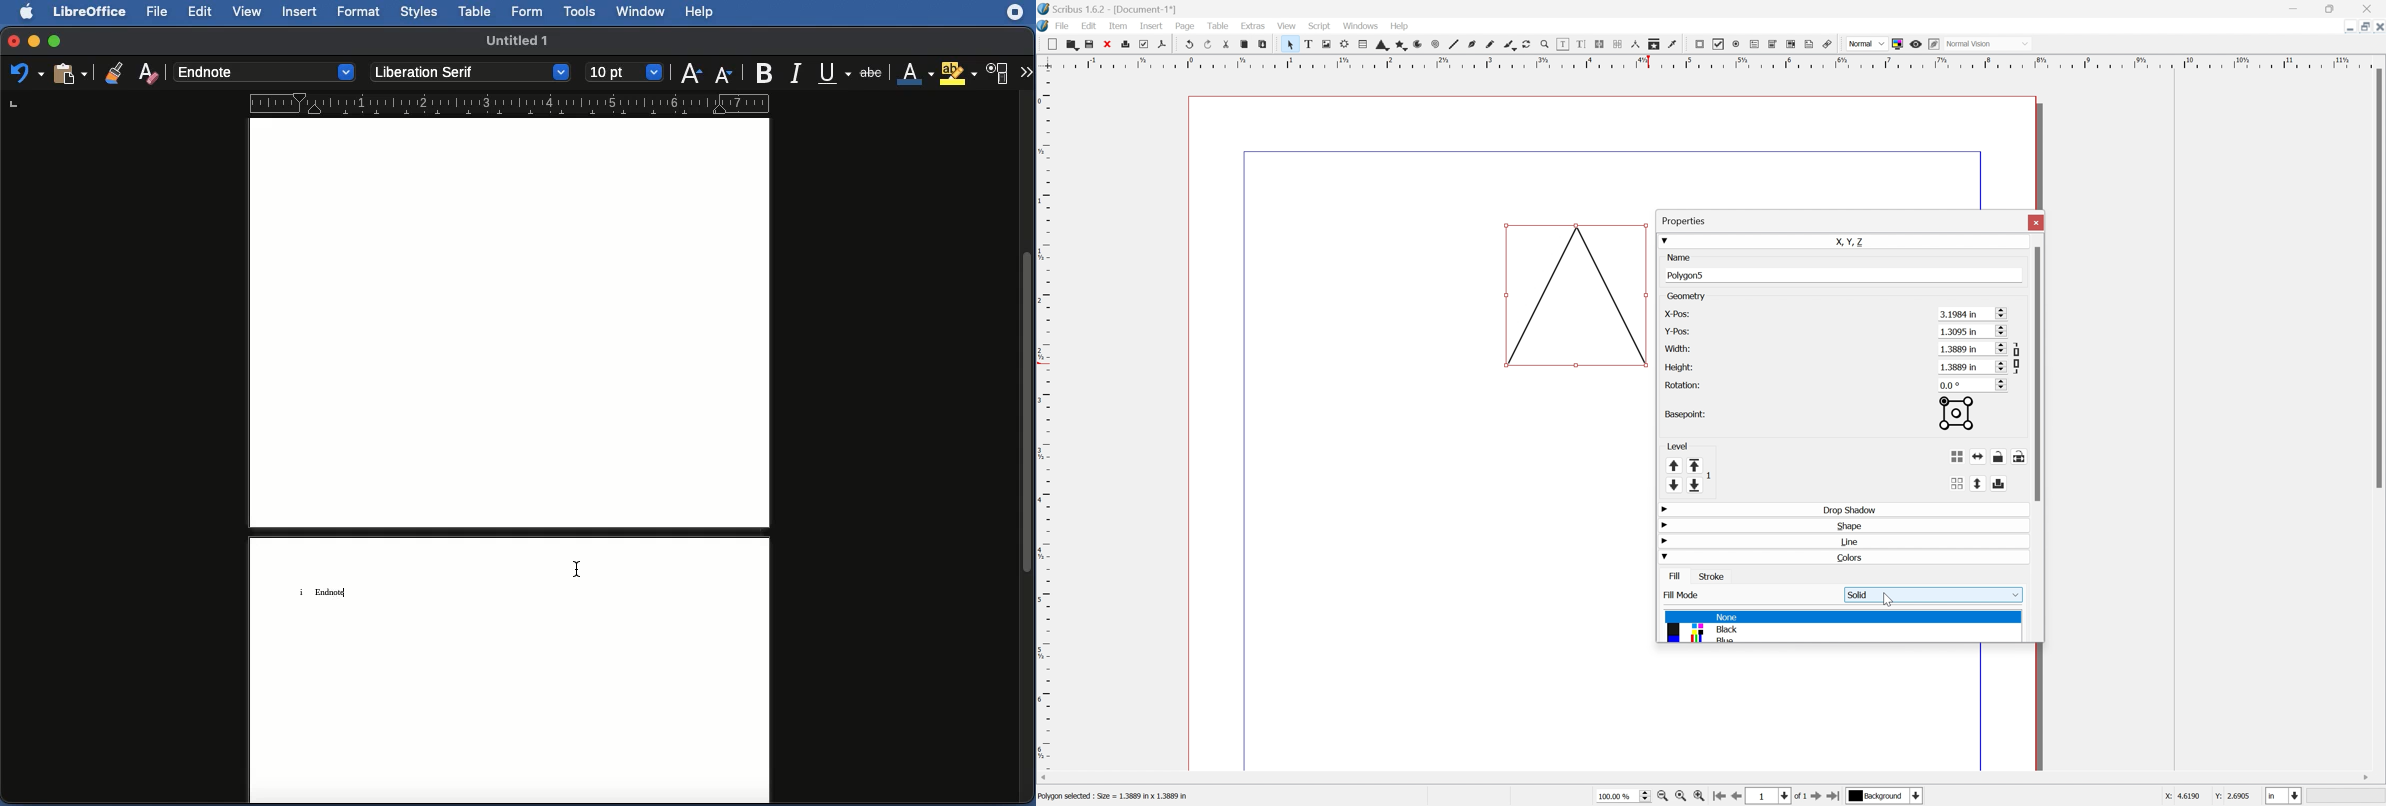 The height and width of the screenshot is (812, 2408). What do you see at coordinates (1062, 25) in the screenshot?
I see `File` at bounding box center [1062, 25].